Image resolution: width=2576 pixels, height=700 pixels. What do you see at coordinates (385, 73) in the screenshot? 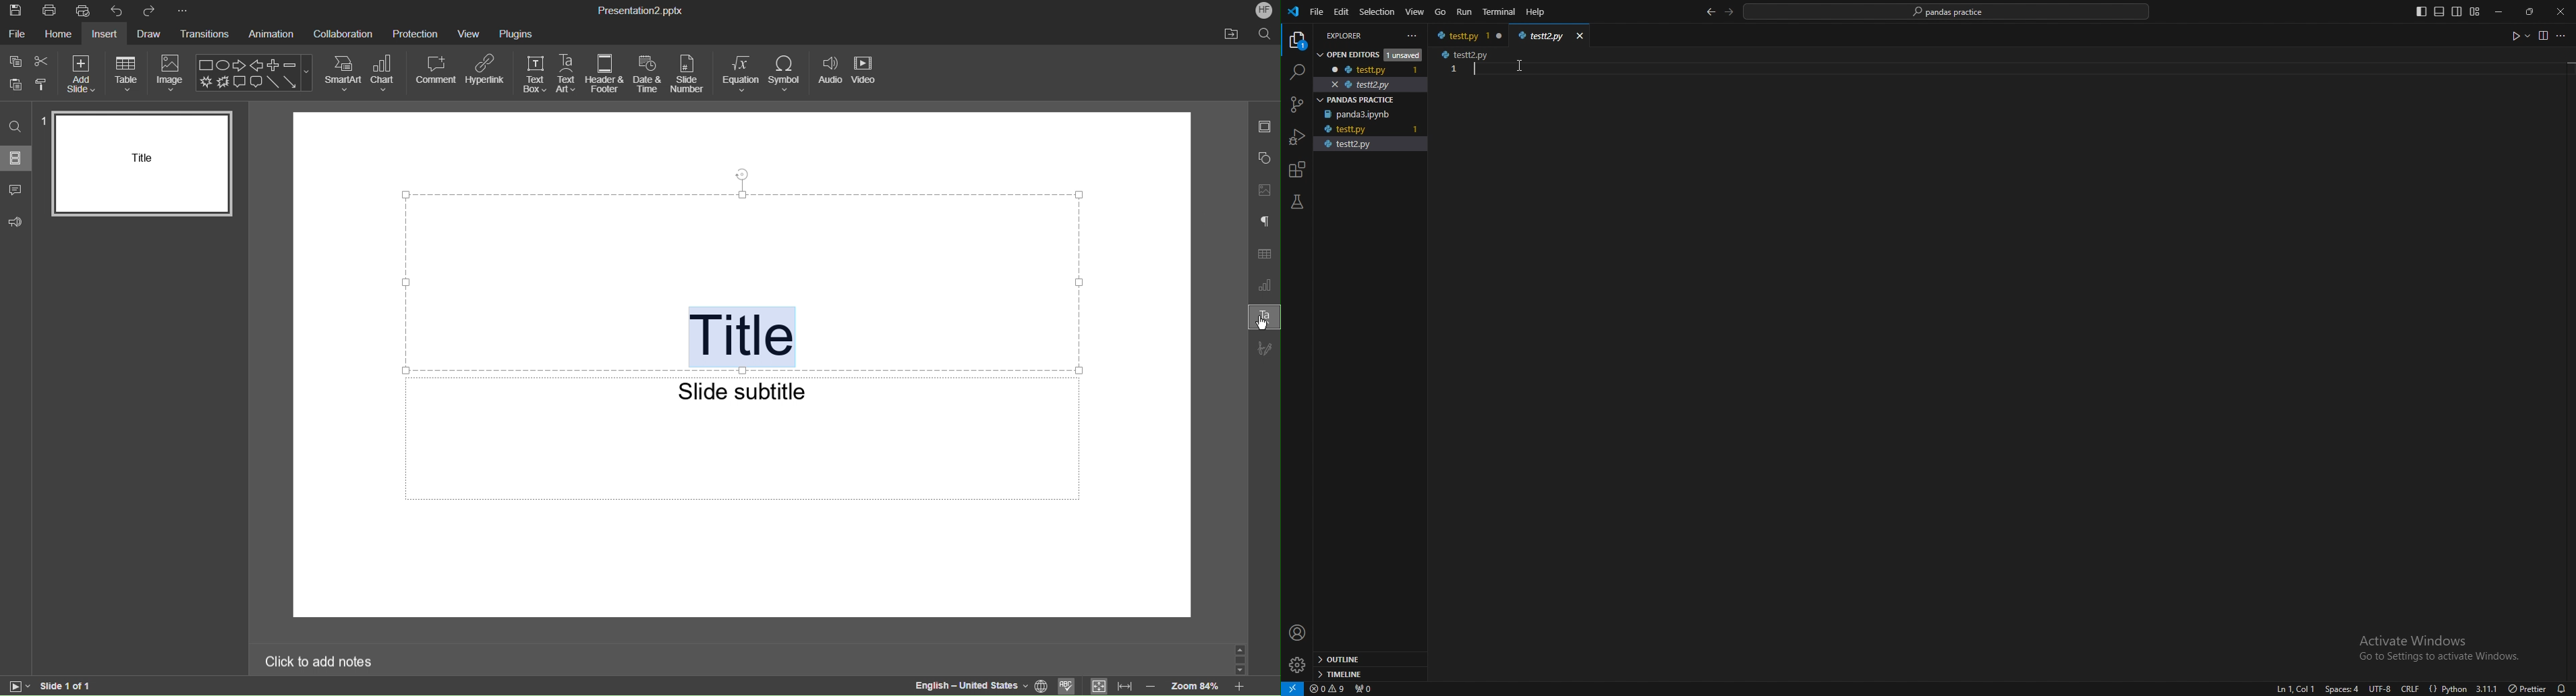
I see `Chart` at bounding box center [385, 73].